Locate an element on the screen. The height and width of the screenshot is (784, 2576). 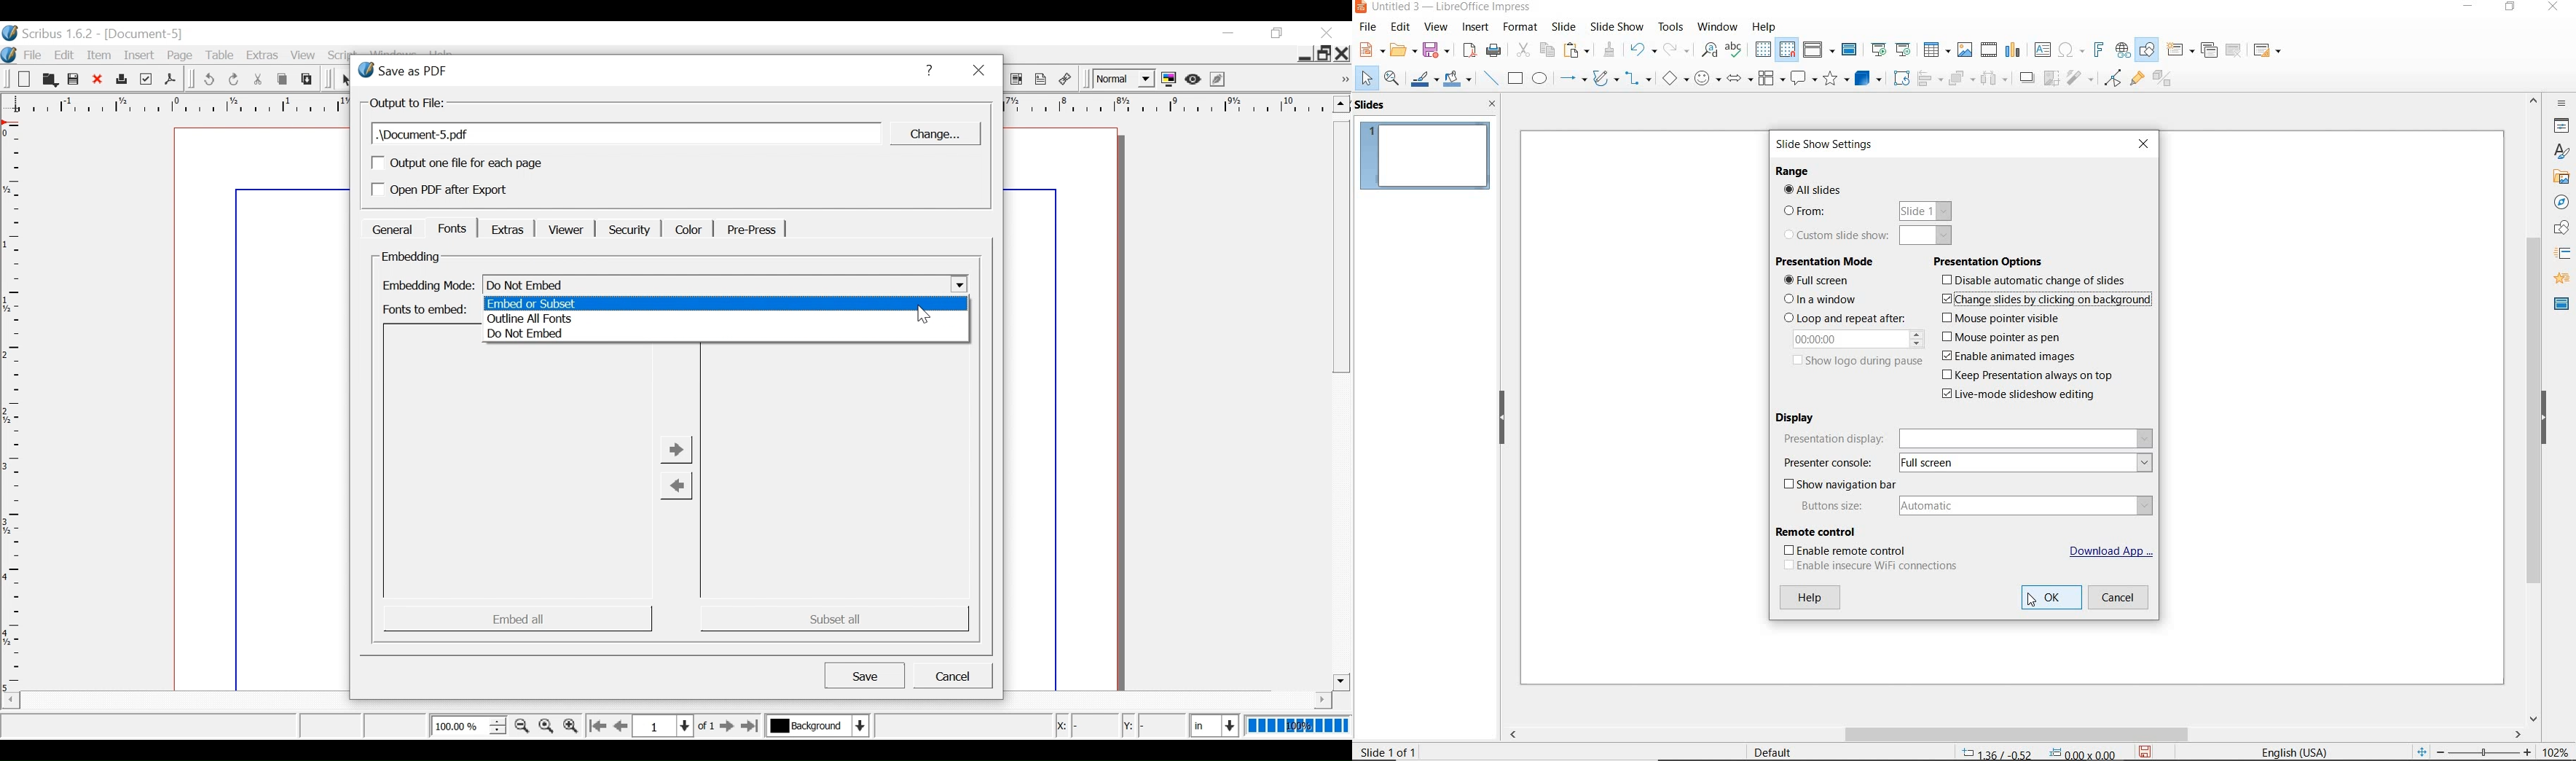
INSERT IMAGE is located at coordinates (1961, 50).